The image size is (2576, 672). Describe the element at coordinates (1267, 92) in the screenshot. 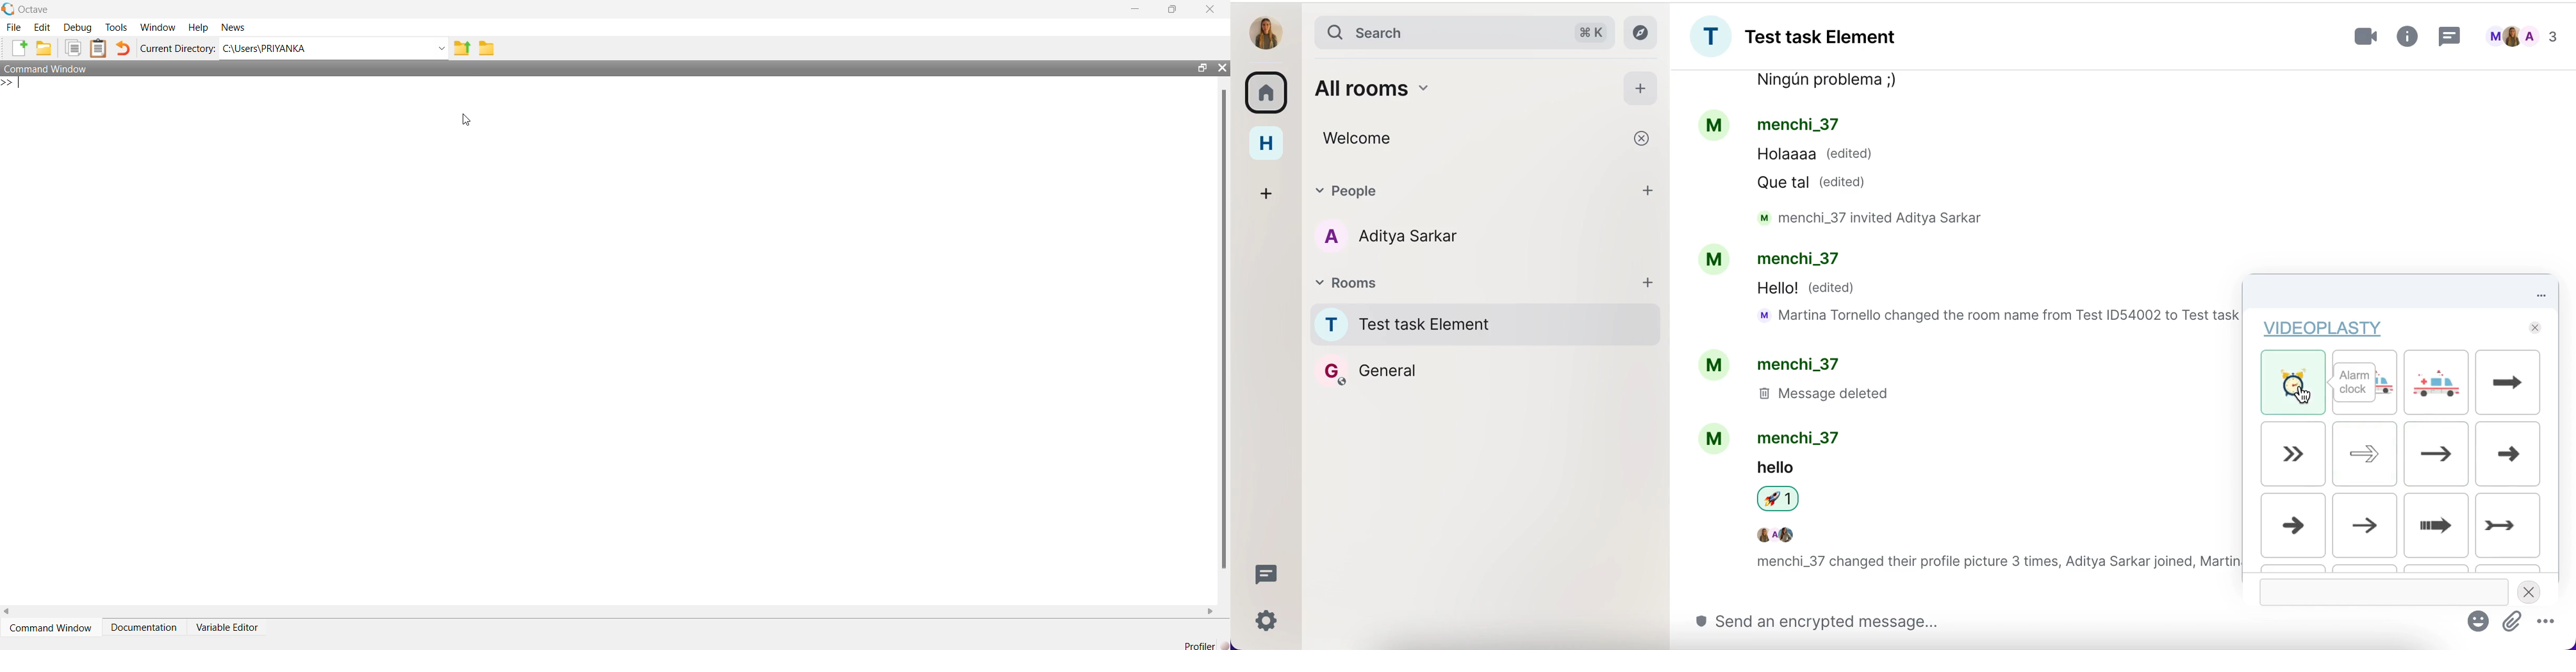

I see `rooms` at that location.